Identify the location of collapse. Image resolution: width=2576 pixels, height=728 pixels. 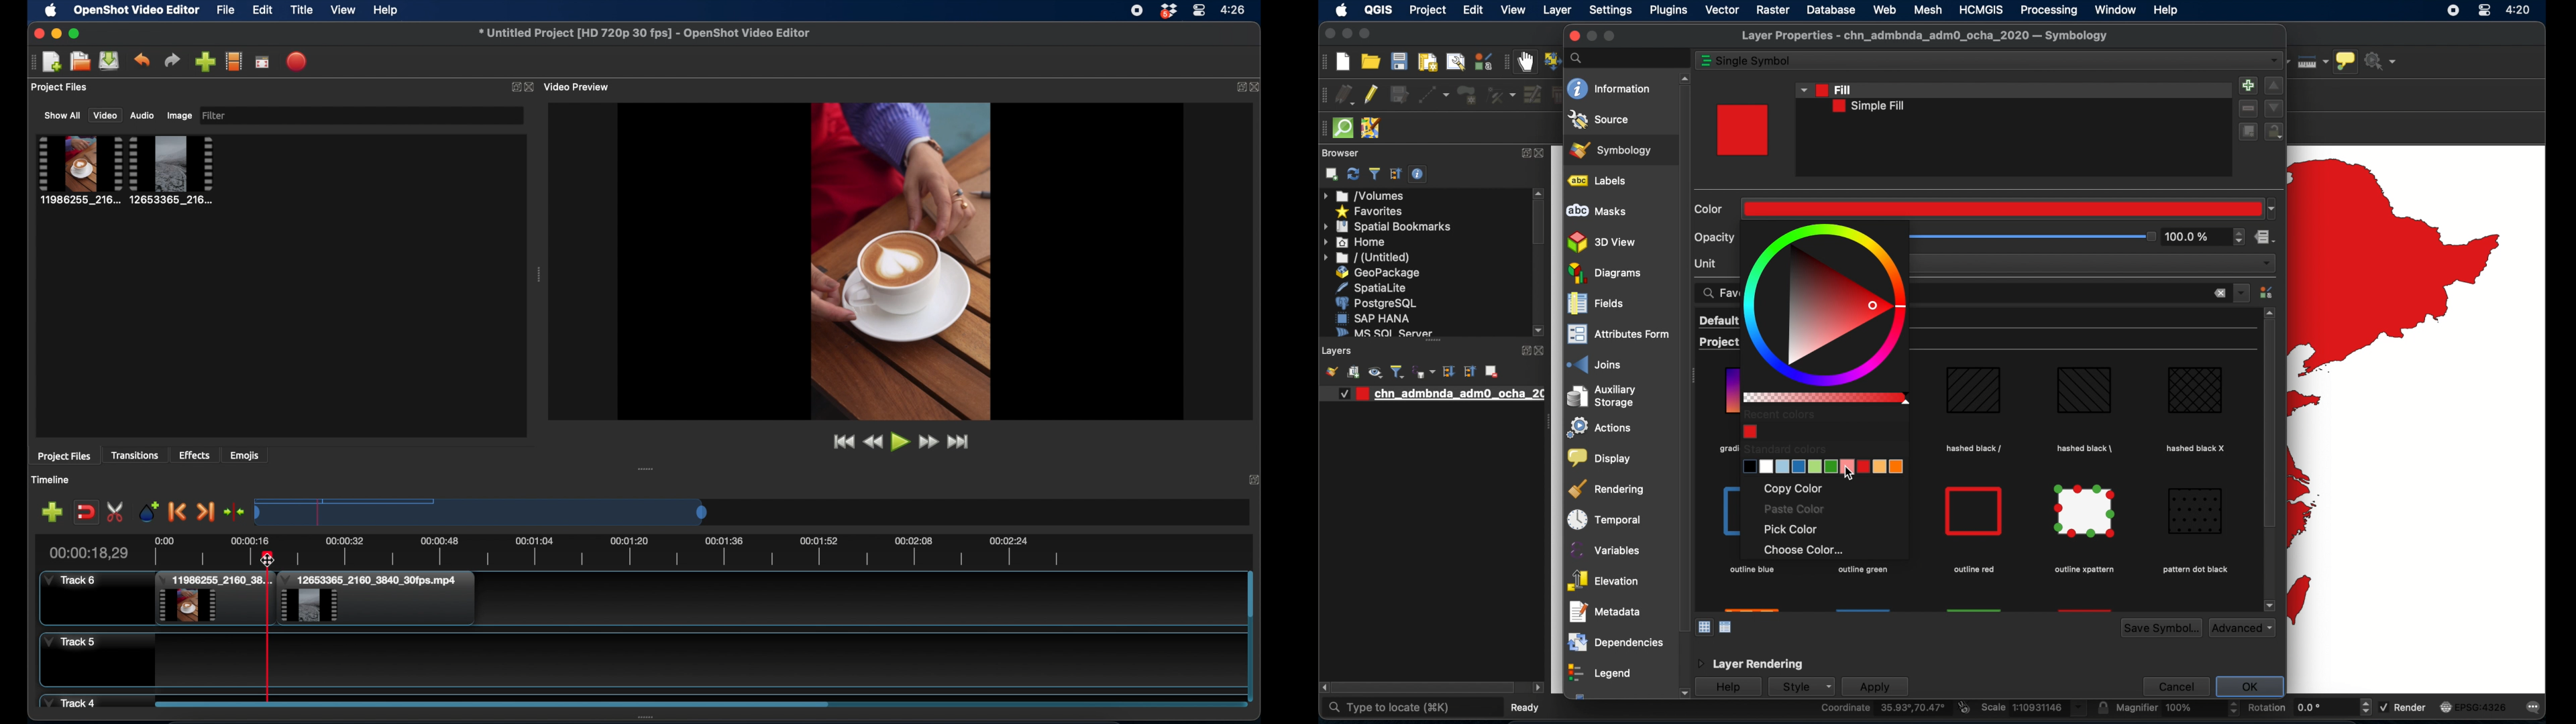
(1468, 371).